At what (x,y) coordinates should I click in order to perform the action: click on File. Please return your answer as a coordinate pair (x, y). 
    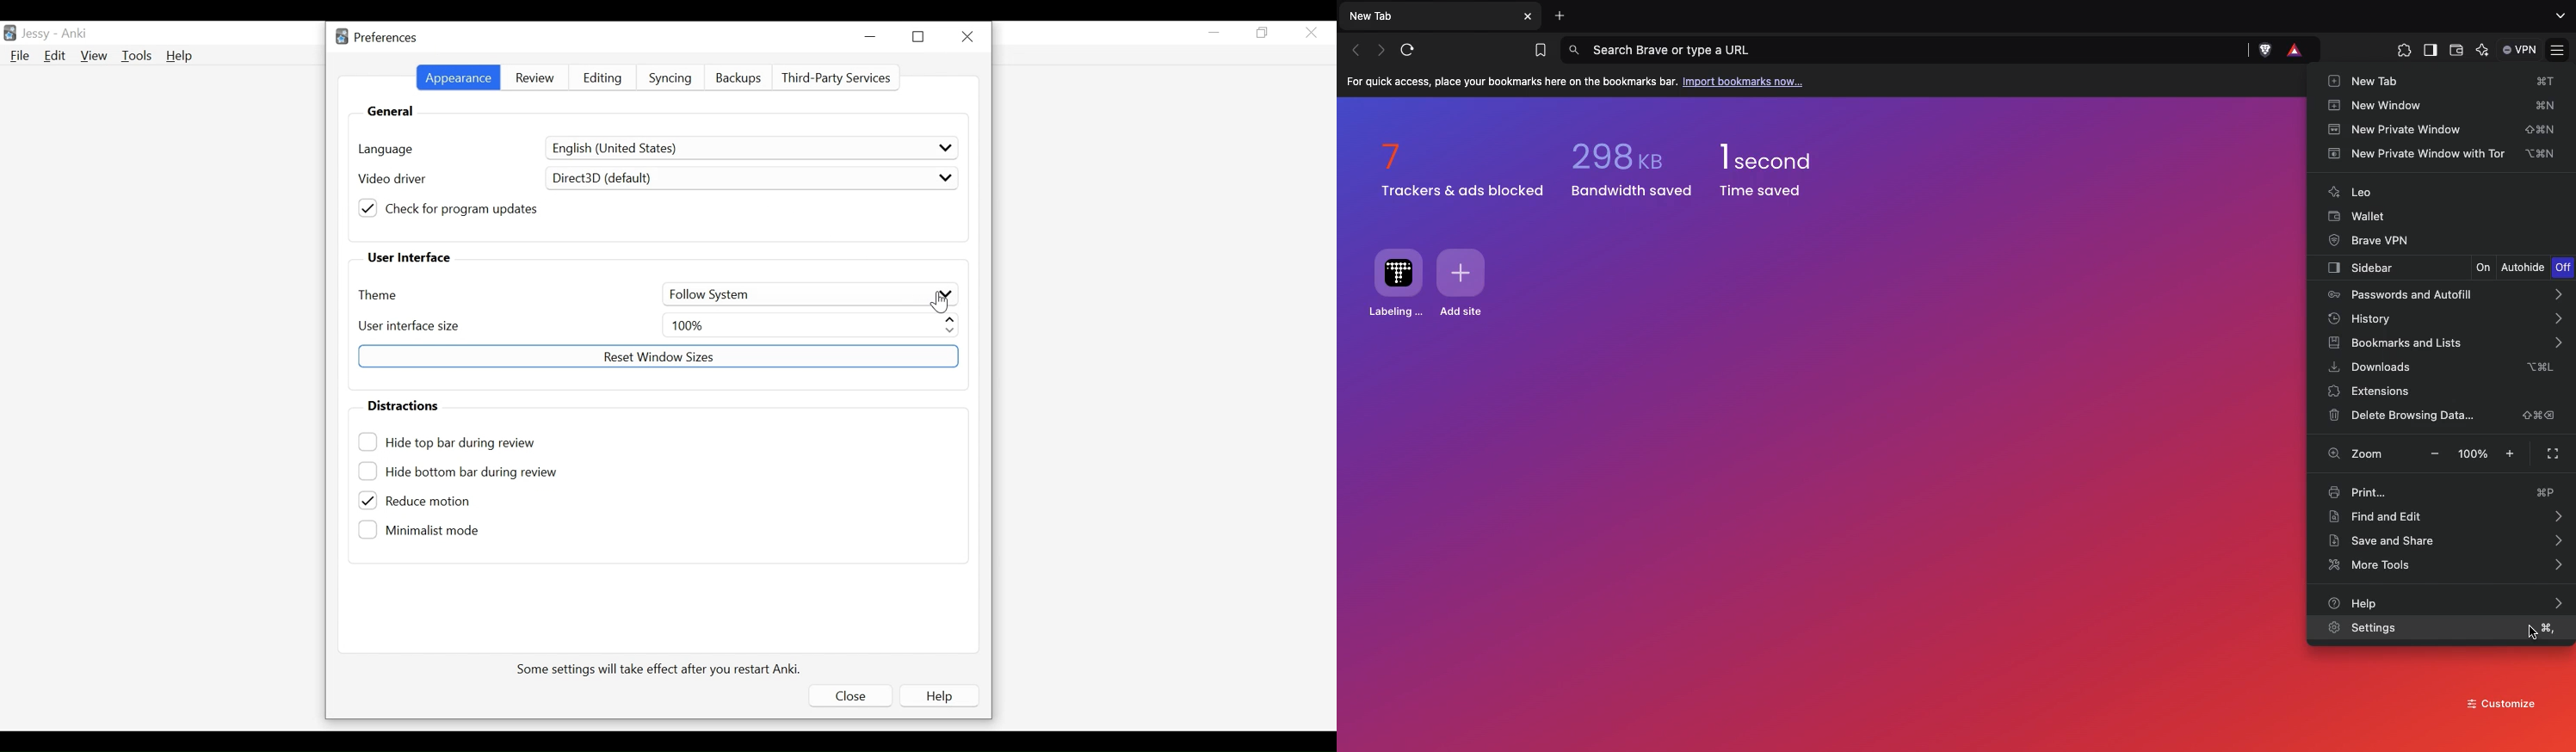
    Looking at the image, I should click on (20, 55).